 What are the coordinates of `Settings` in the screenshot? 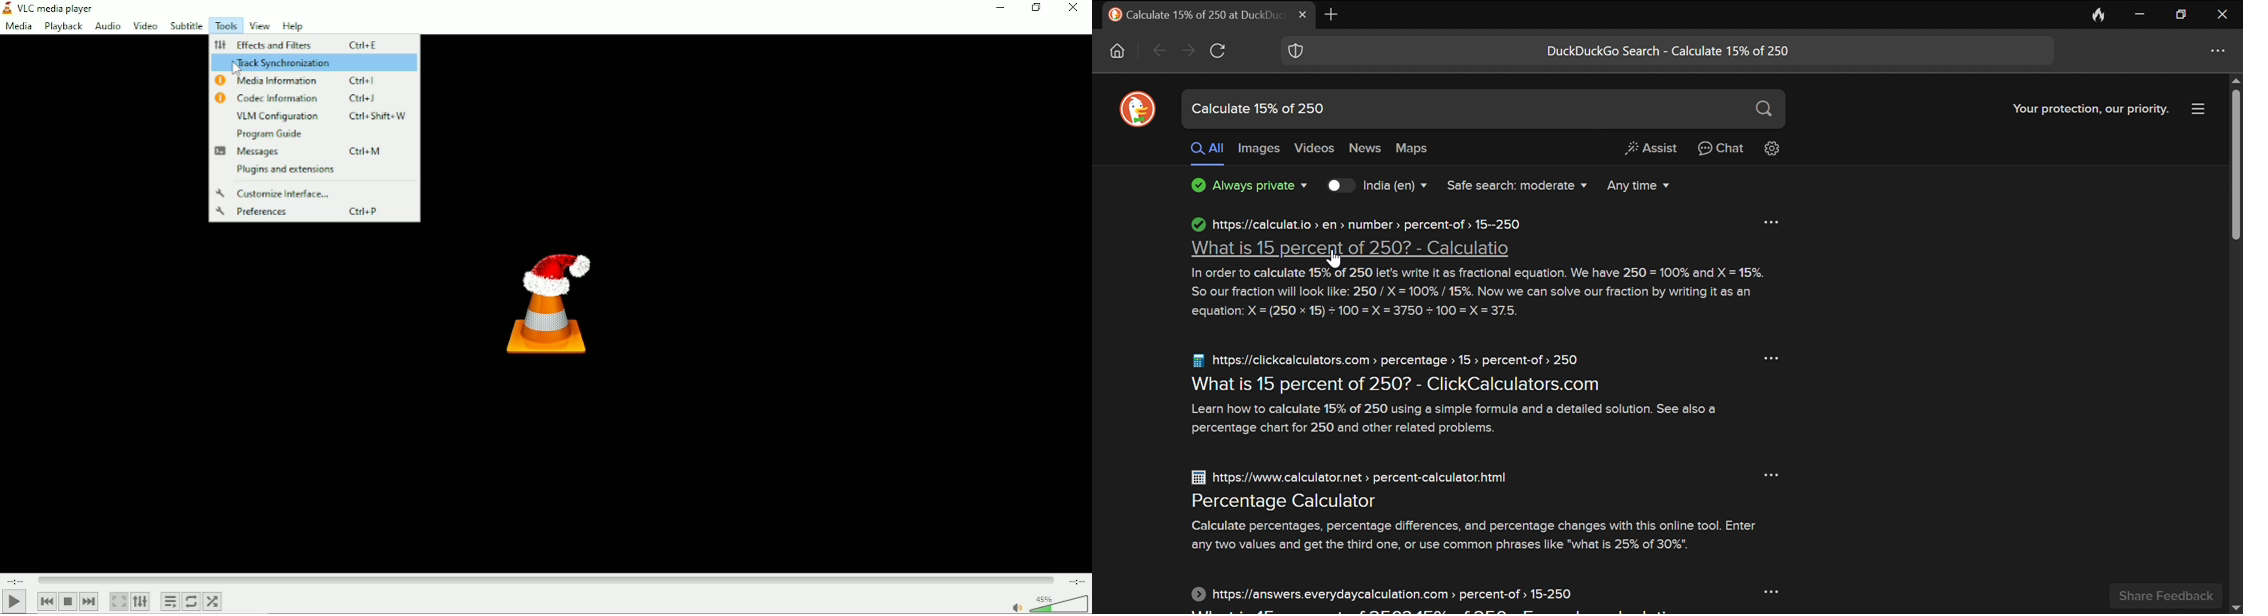 It's located at (1773, 149).